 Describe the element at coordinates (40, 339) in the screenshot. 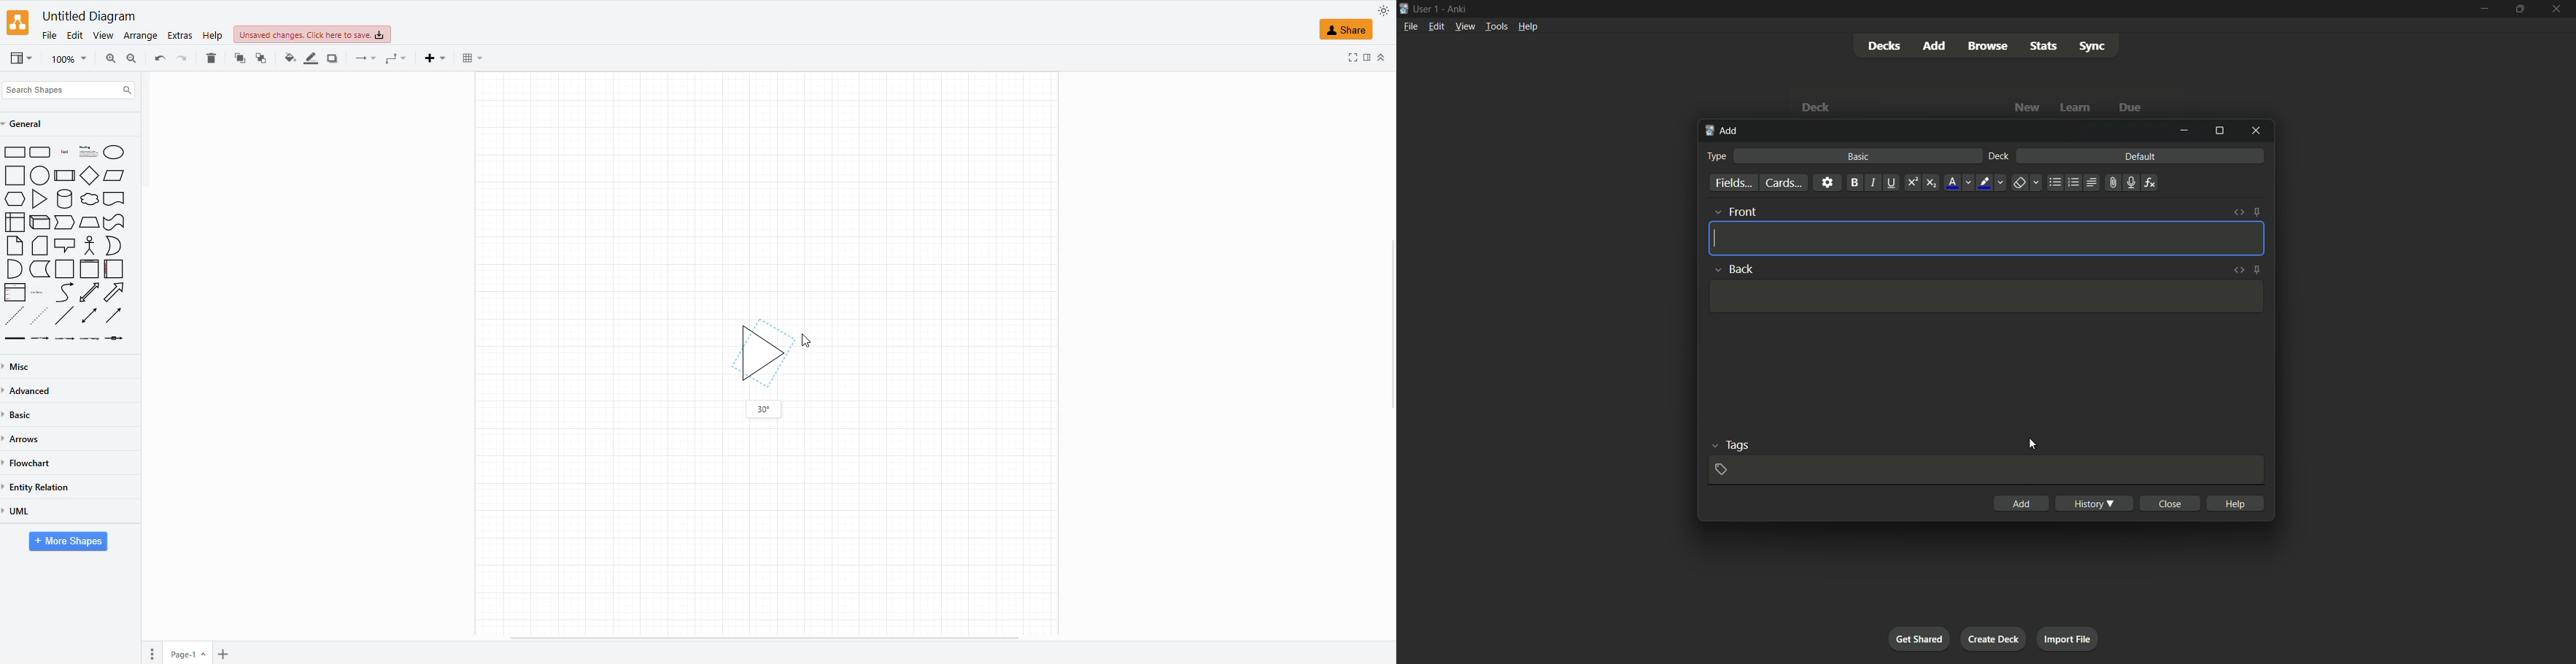

I see `Labelled Arrow` at that location.